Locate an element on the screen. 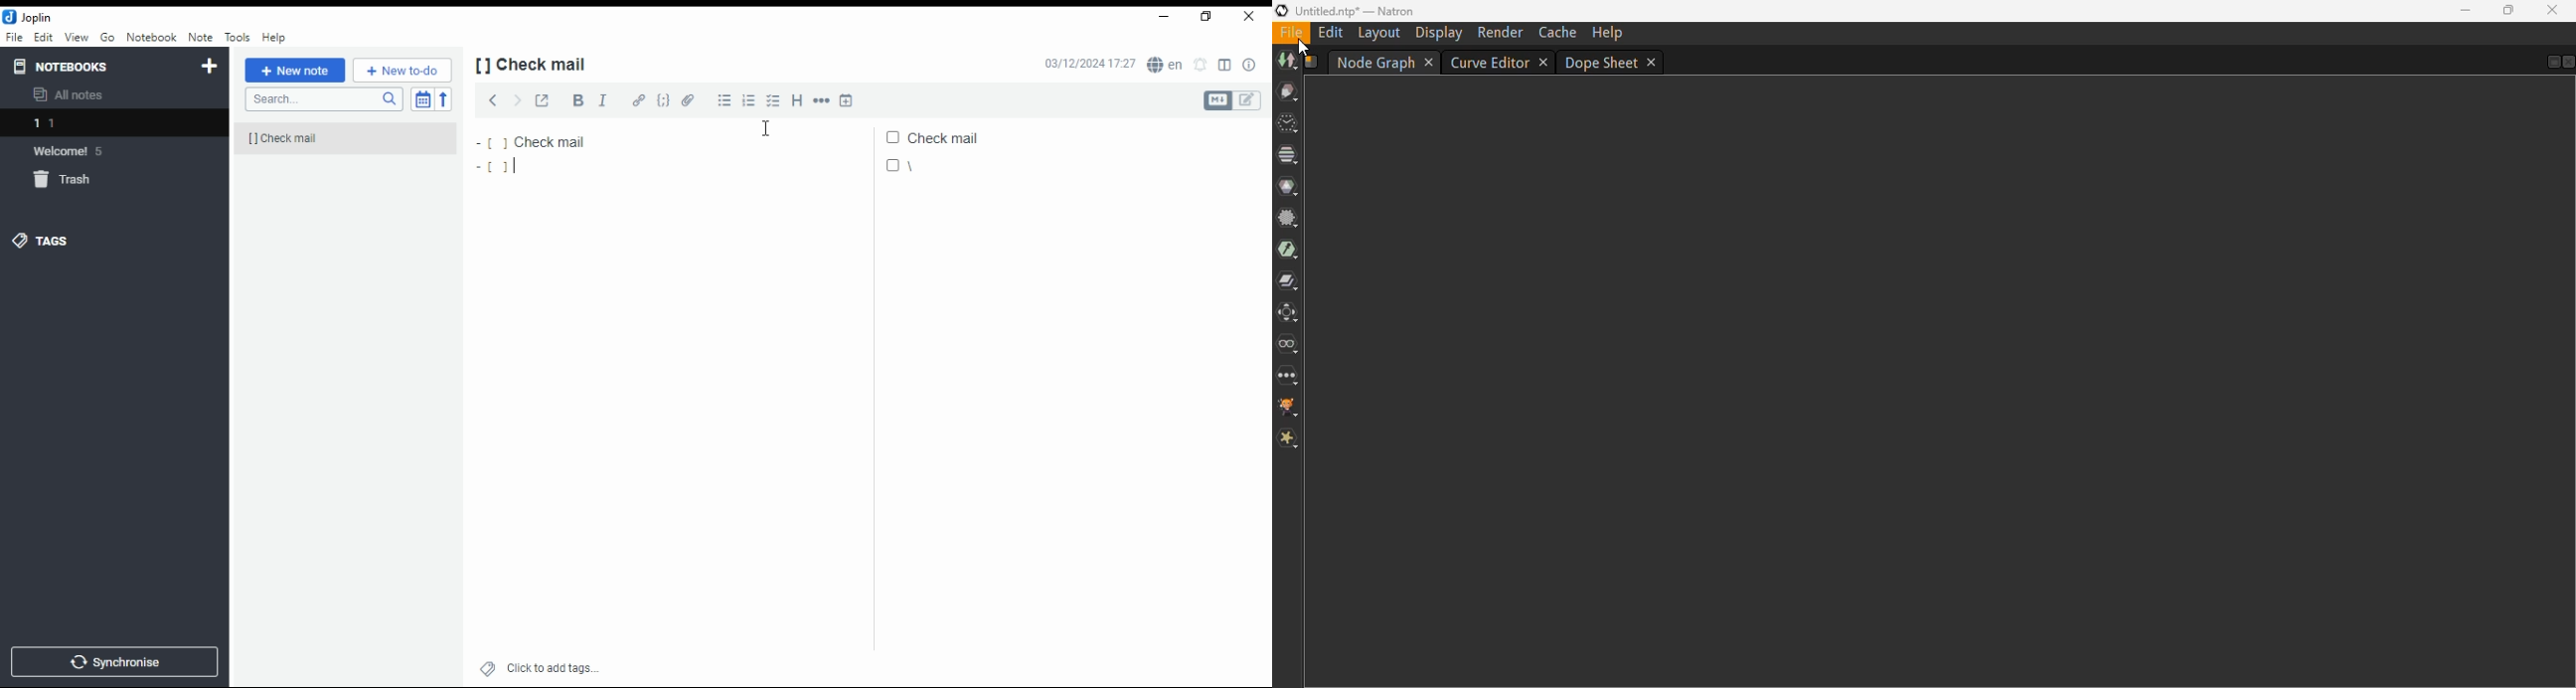 The width and height of the screenshot is (2576, 700). heading is located at coordinates (798, 100).